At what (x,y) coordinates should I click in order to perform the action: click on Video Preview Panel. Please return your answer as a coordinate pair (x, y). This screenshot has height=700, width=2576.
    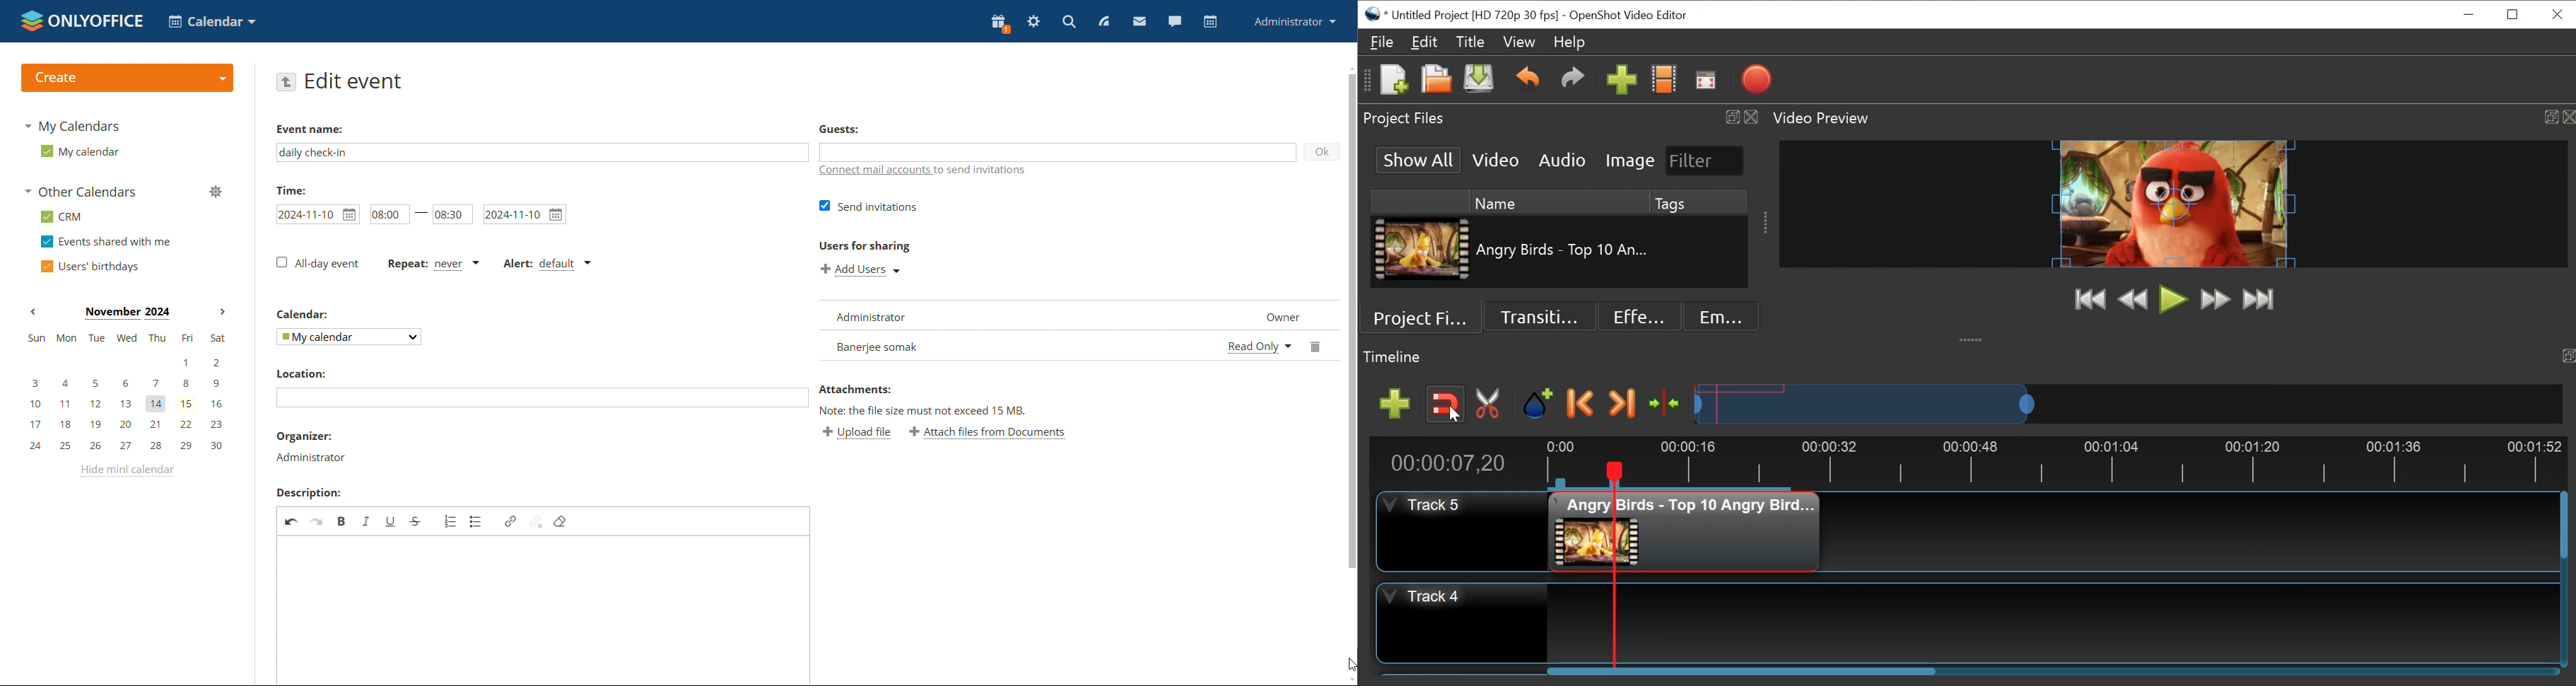
    Looking at the image, I should click on (2170, 117).